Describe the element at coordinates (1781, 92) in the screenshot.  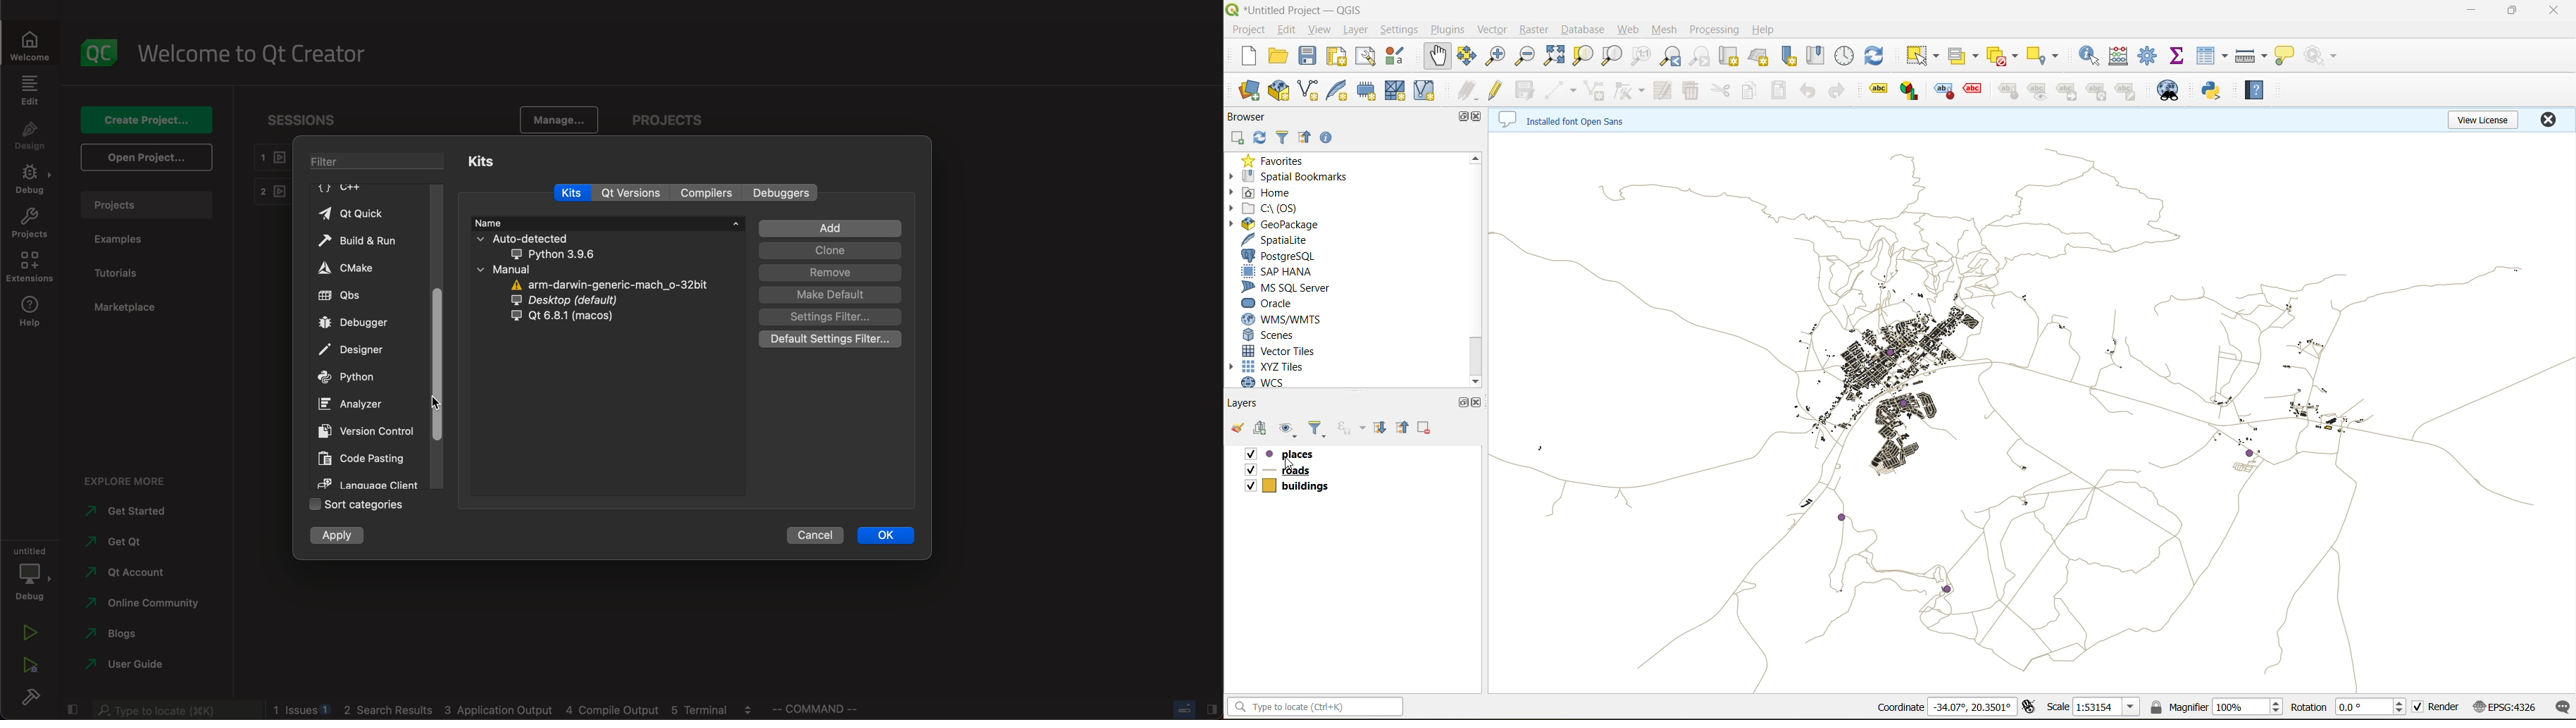
I see `paste` at that location.